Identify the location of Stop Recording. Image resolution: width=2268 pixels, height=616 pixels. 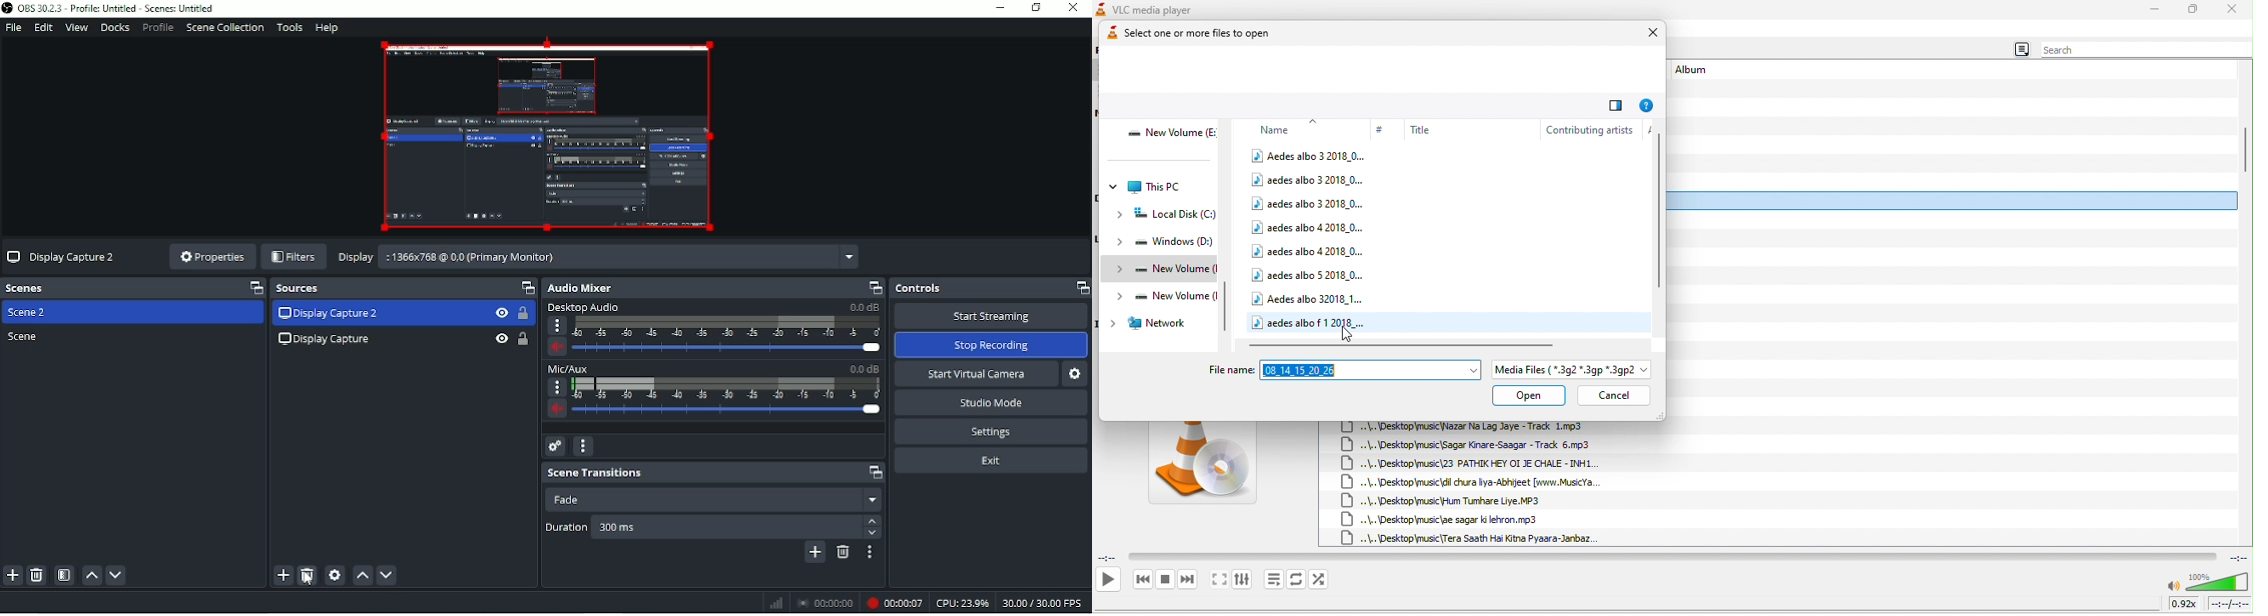
(992, 345).